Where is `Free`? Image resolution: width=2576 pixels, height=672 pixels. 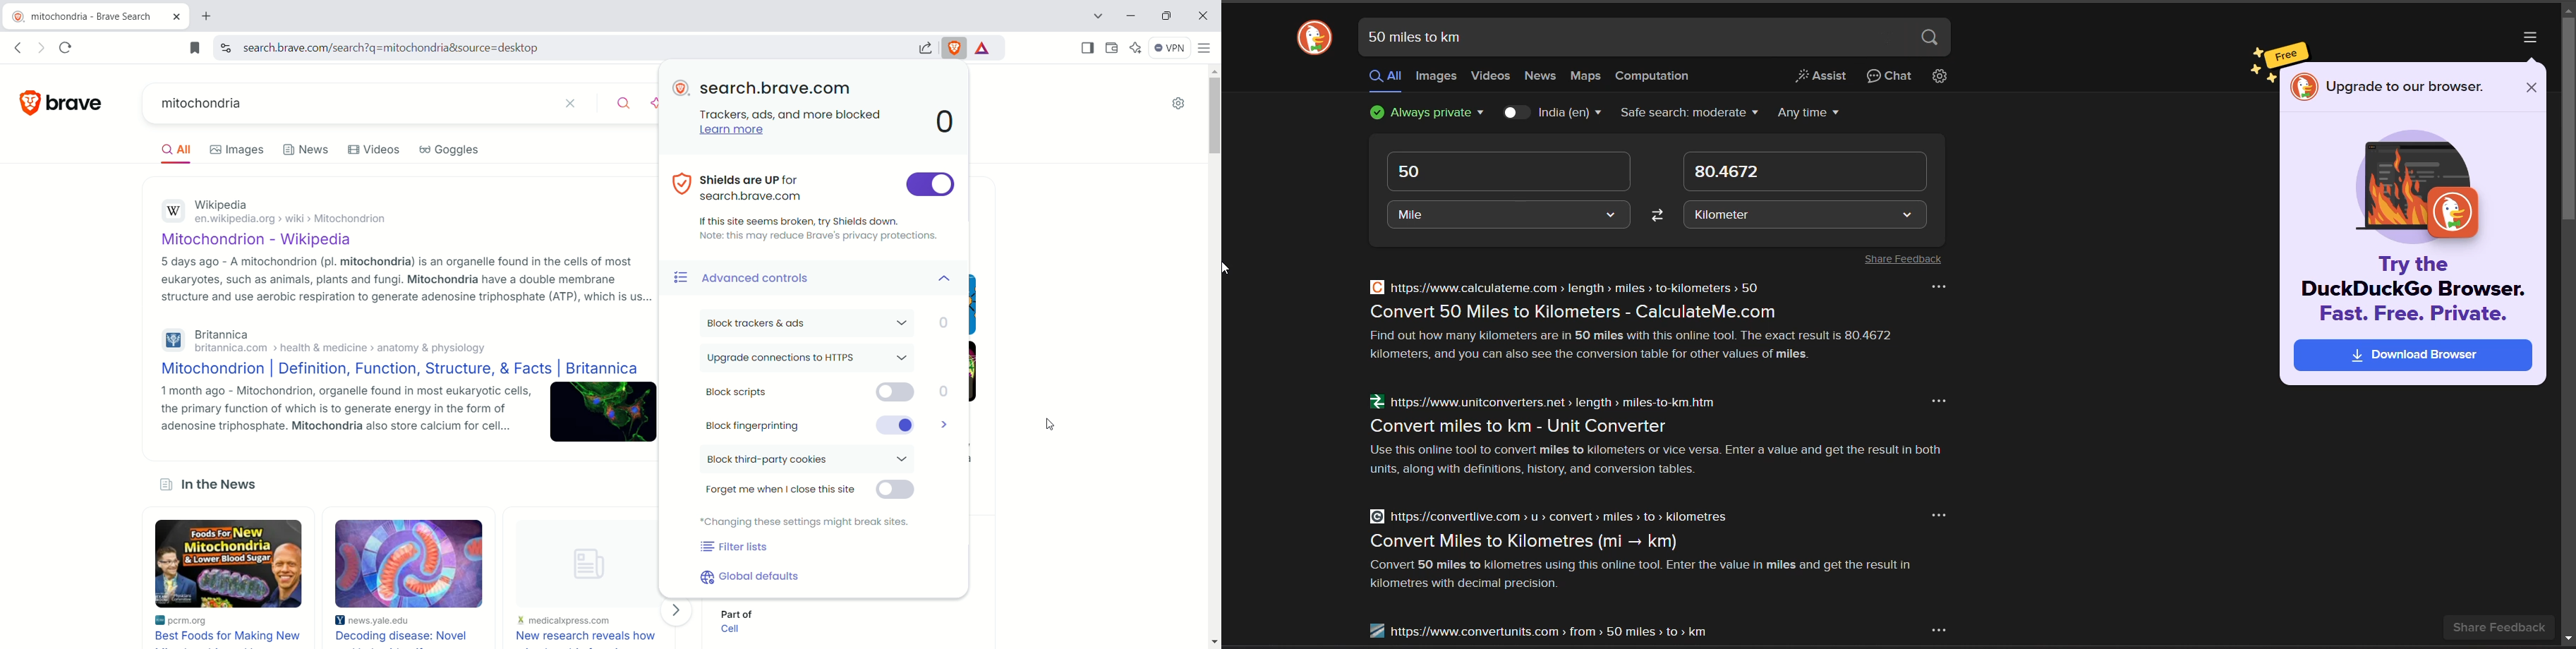 Free is located at coordinates (2286, 53).